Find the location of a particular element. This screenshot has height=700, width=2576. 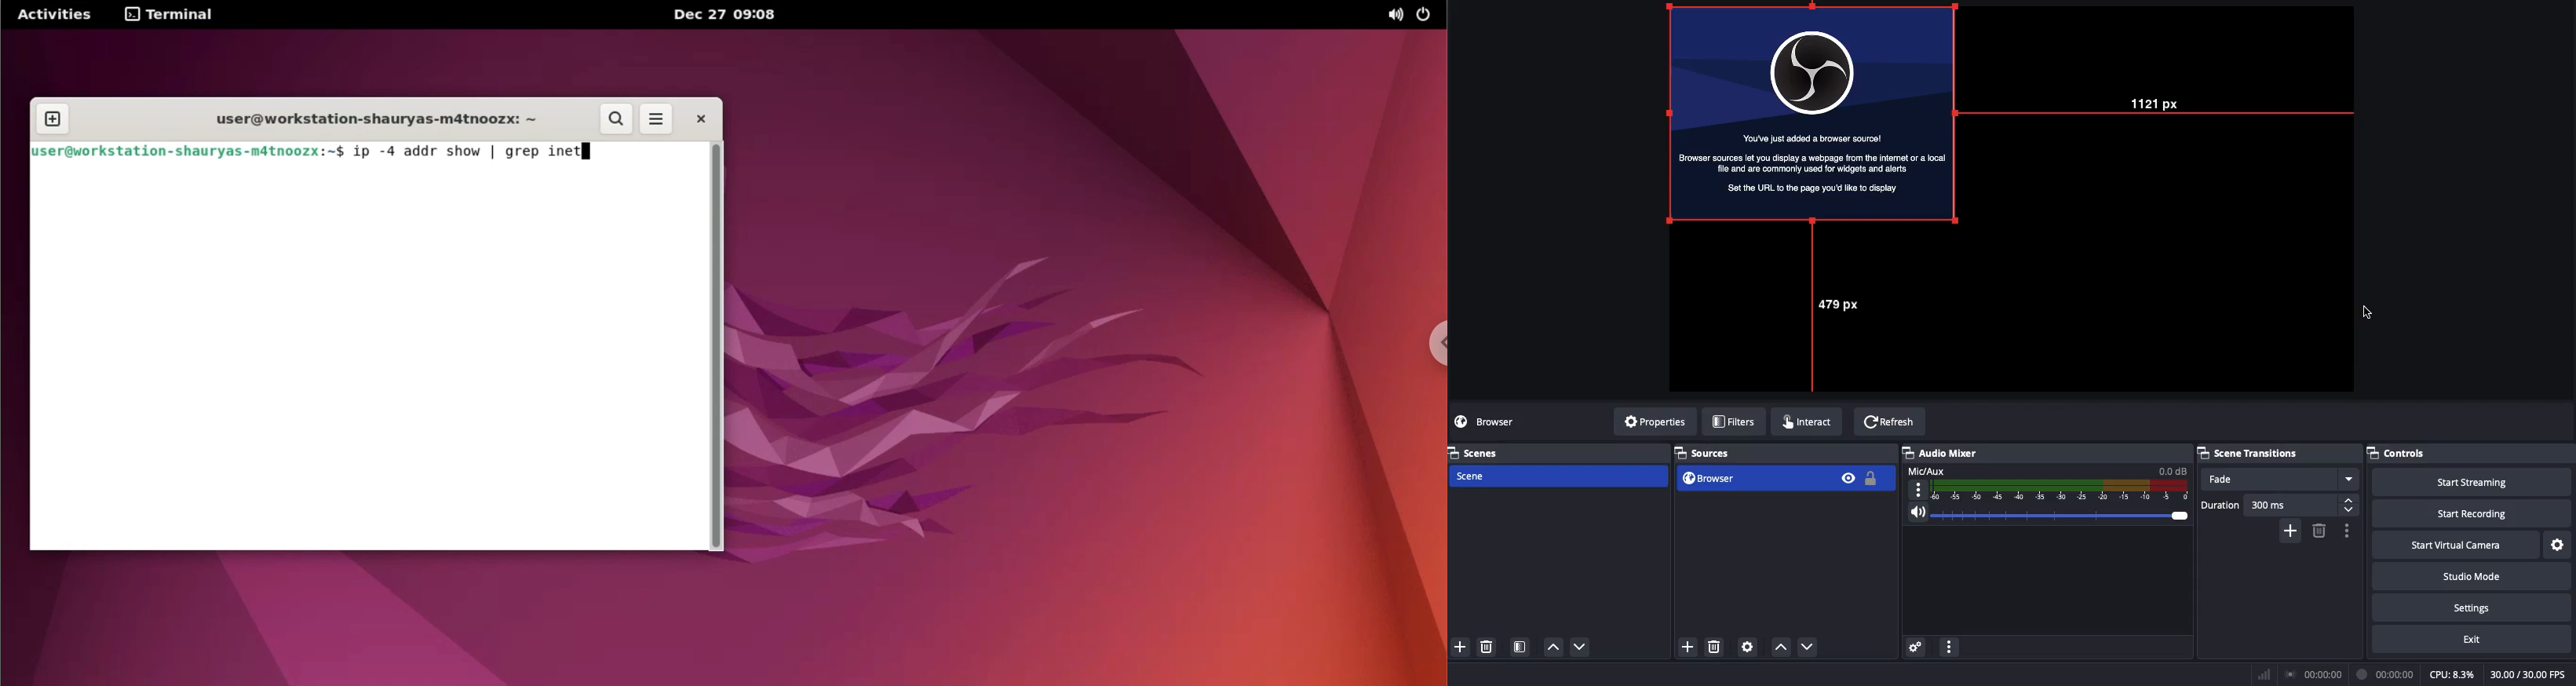

30.00/30.00 FPS is located at coordinates (2531, 674).